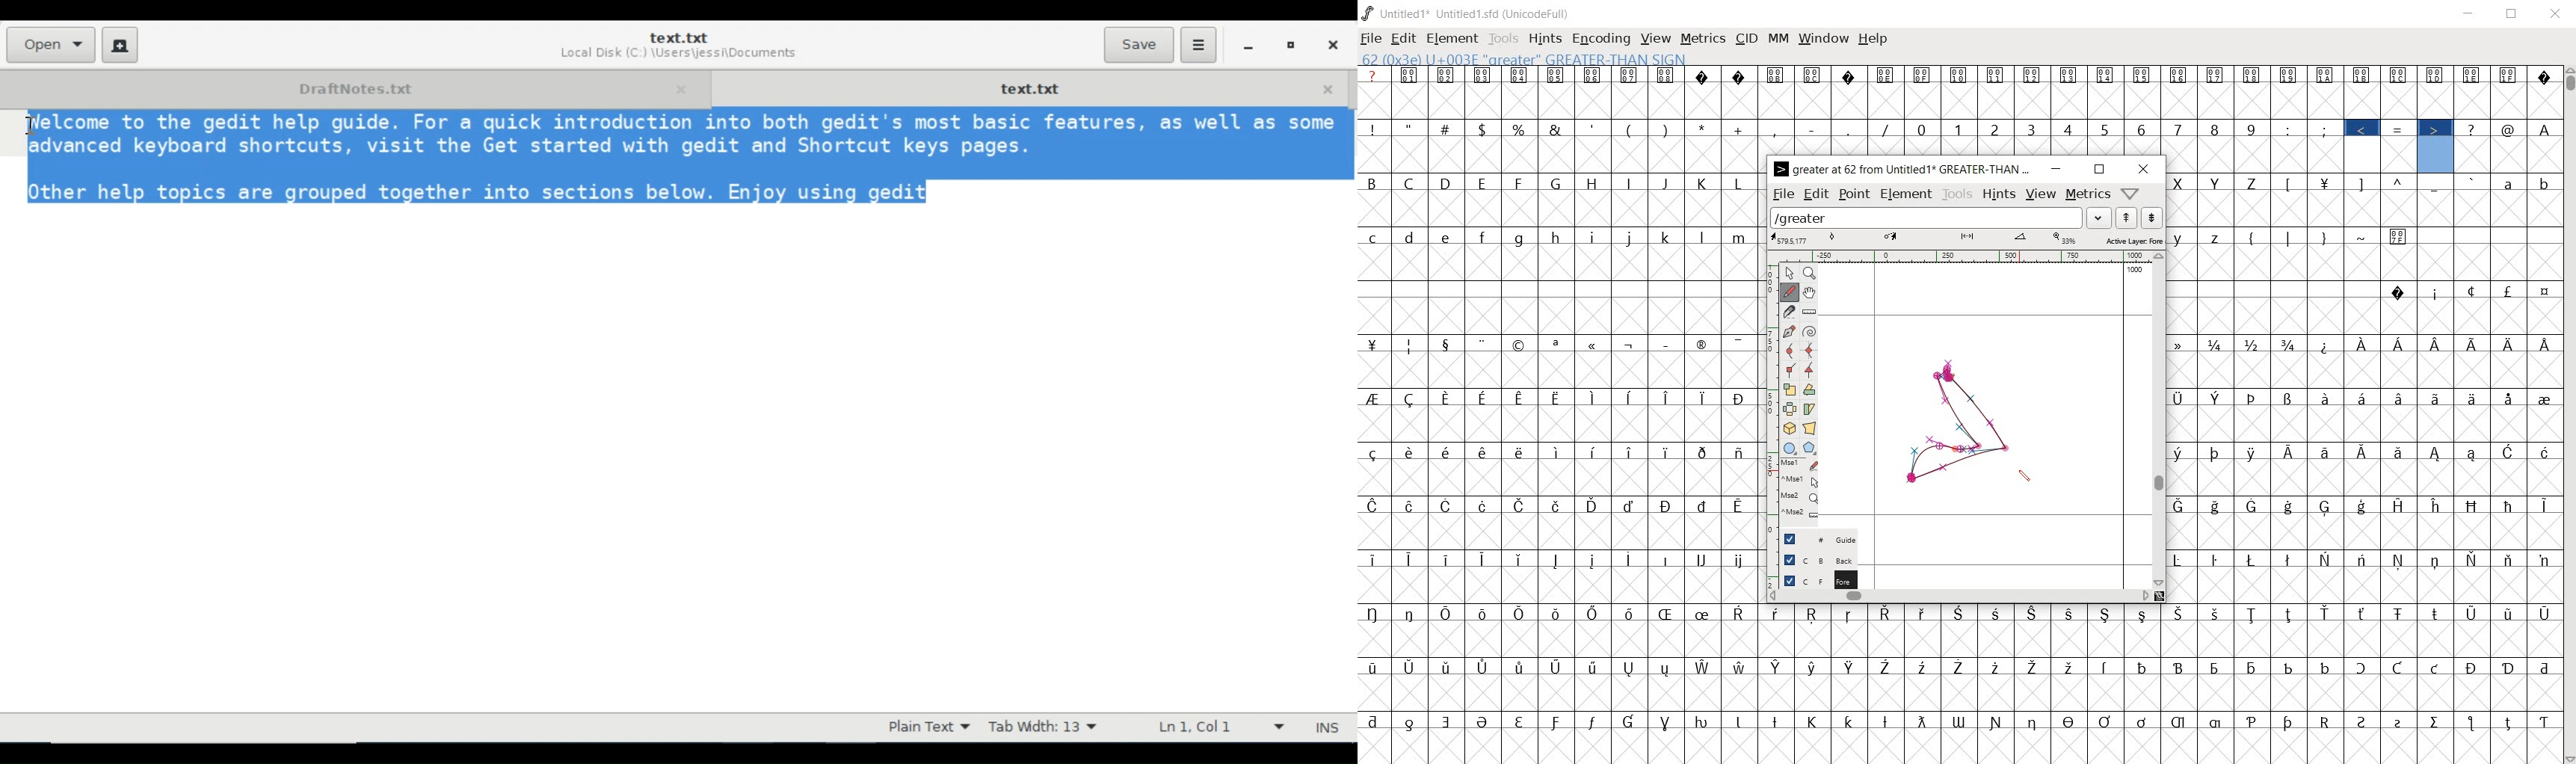 This screenshot has width=2576, height=784. I want to click on view, so click(2041, 193).